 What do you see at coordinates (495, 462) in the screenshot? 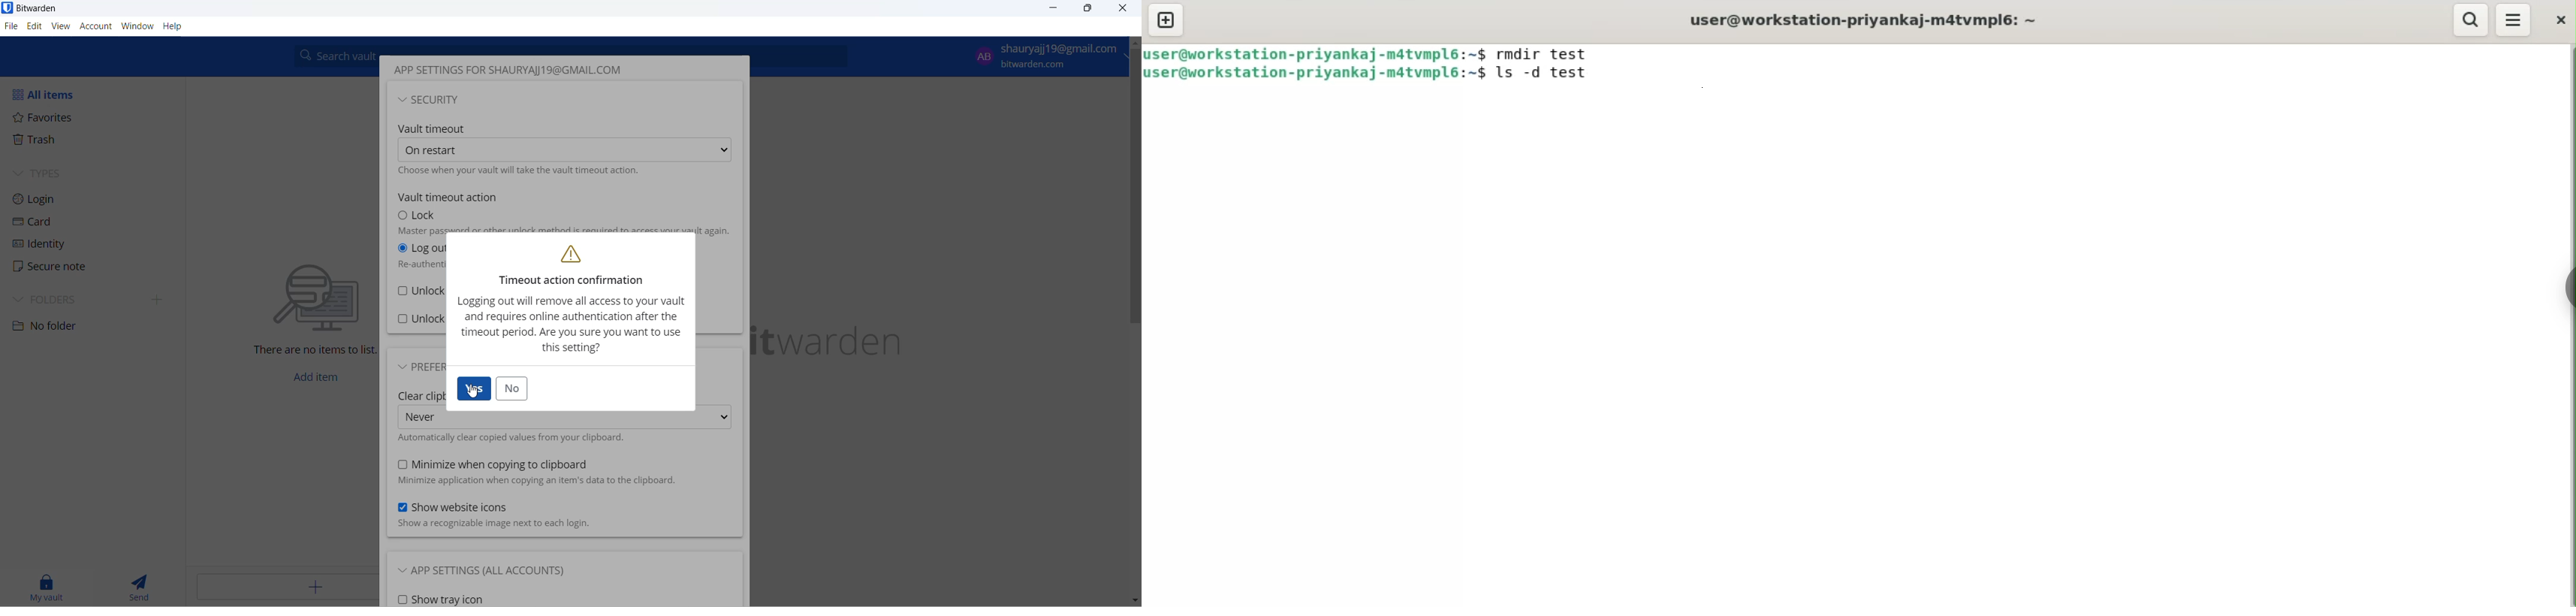
I see `minimize when copying to clipboard` at bounding box center [495, 462].